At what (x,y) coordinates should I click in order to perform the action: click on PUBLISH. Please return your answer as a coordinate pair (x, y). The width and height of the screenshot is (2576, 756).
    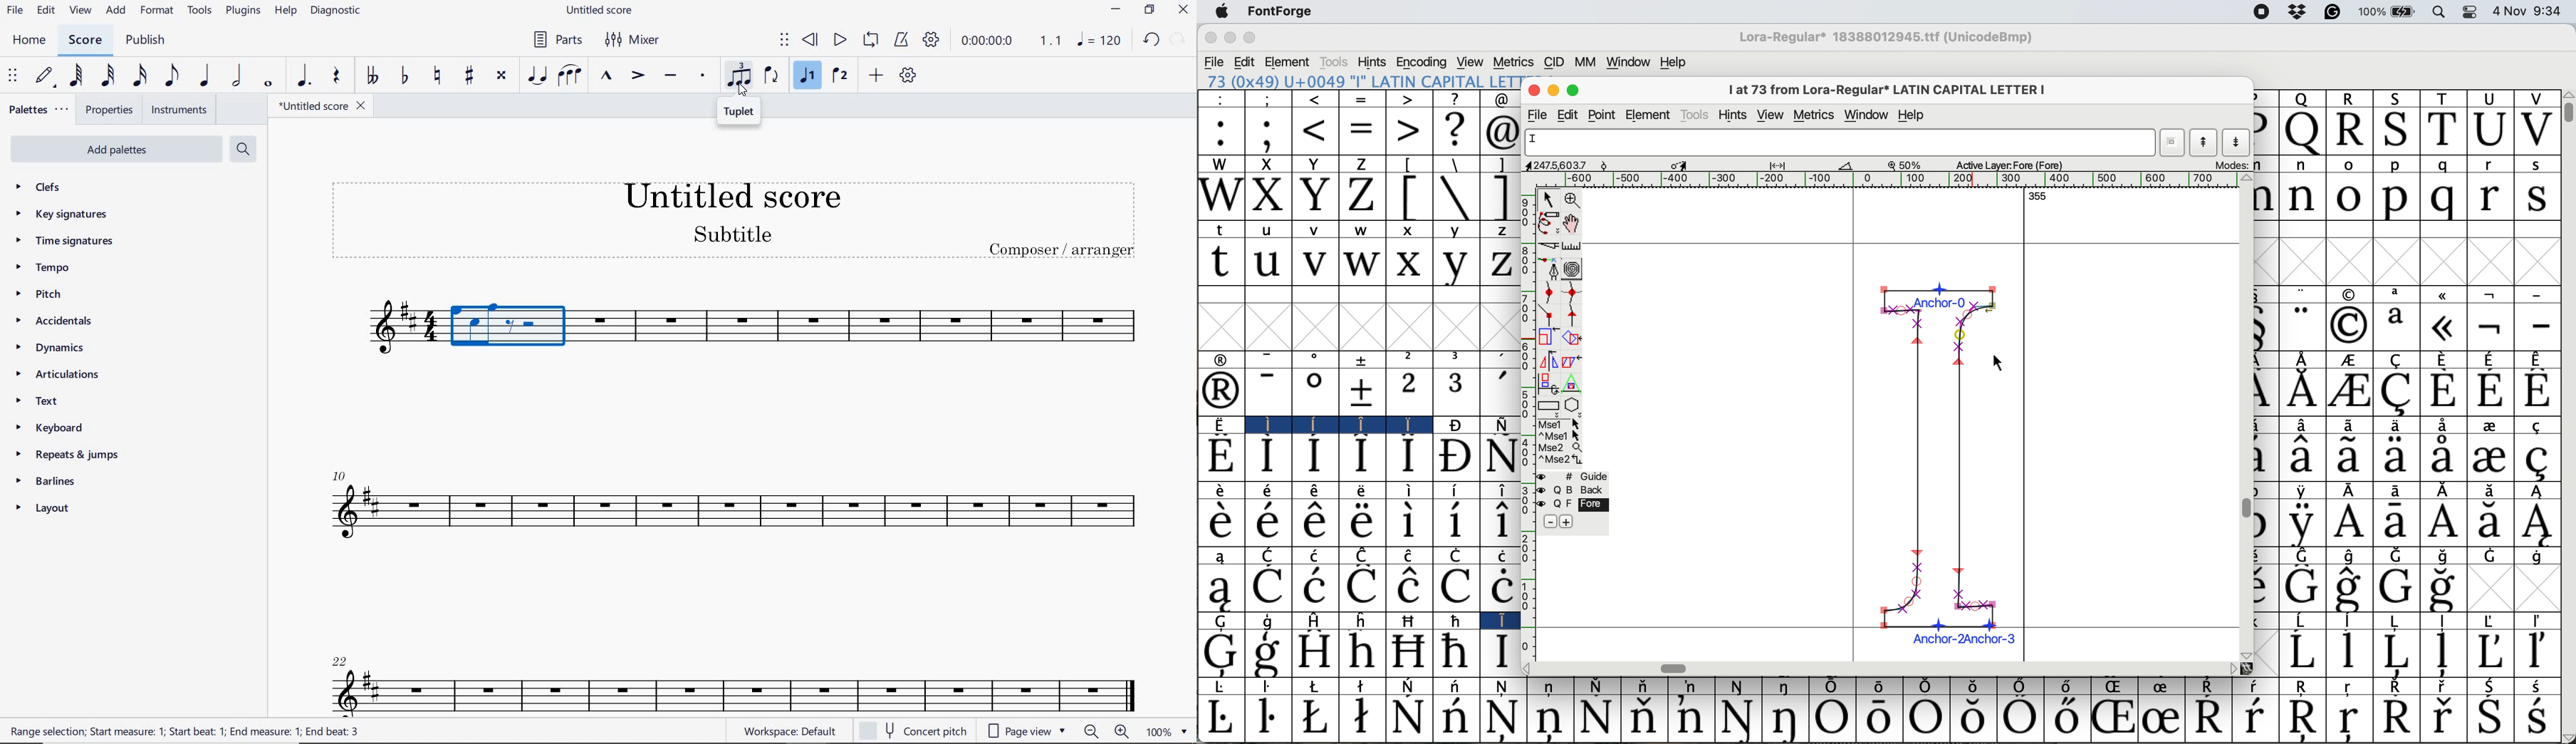
    Looking at the image, I should click on (147, 42).